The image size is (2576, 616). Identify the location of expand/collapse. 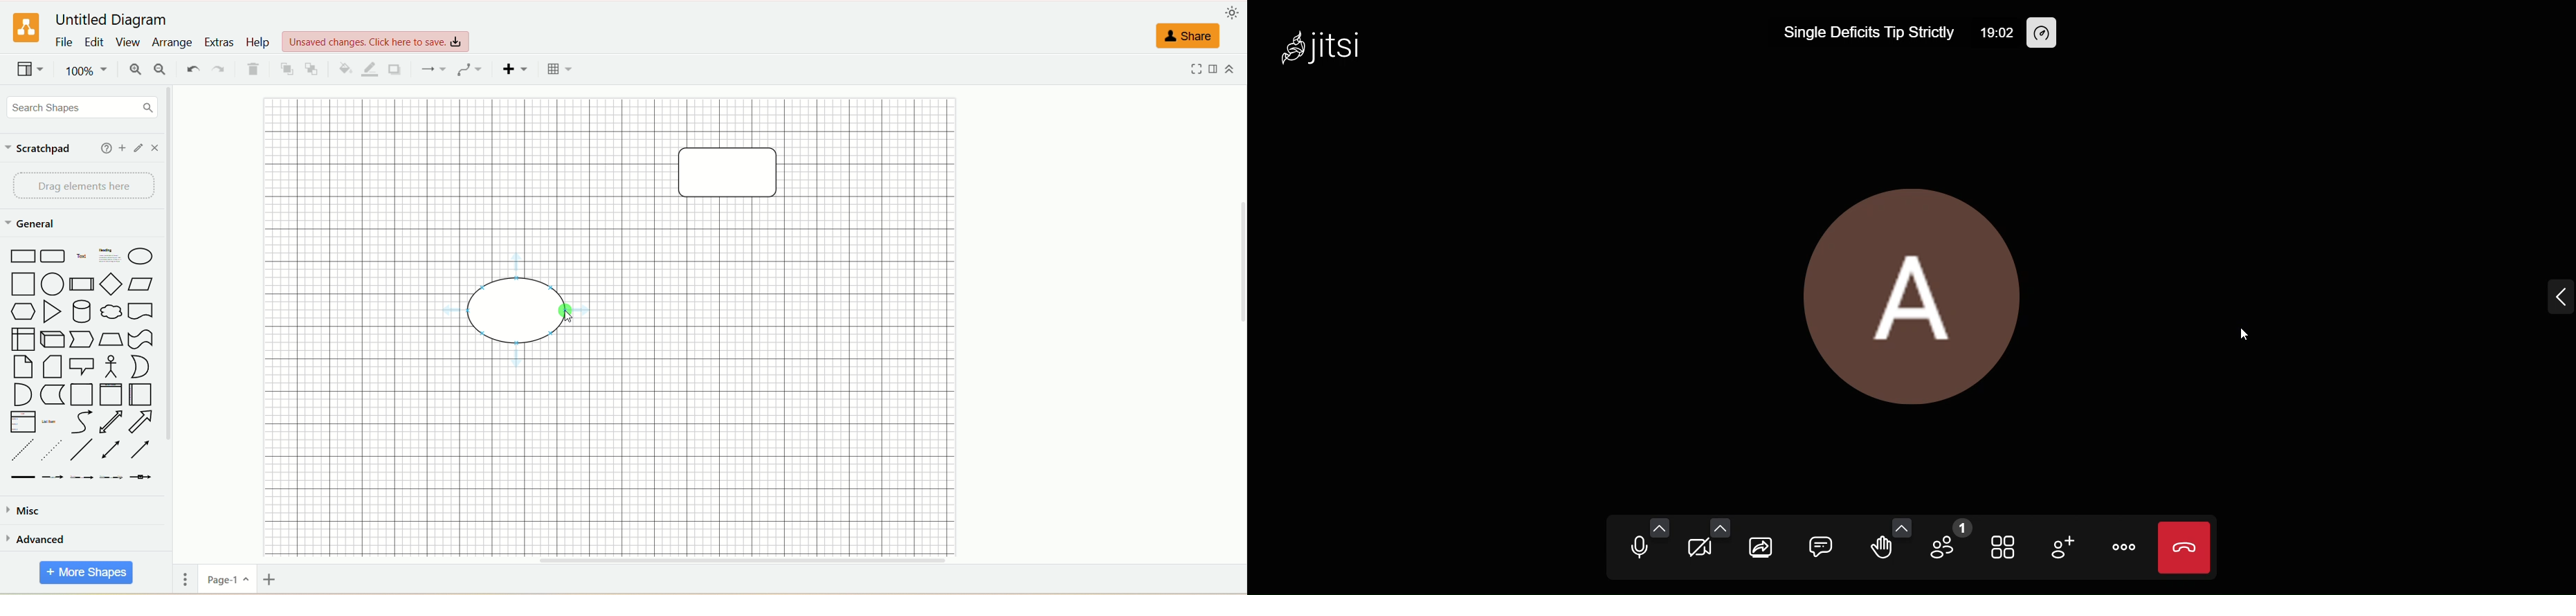
(1233, 70).